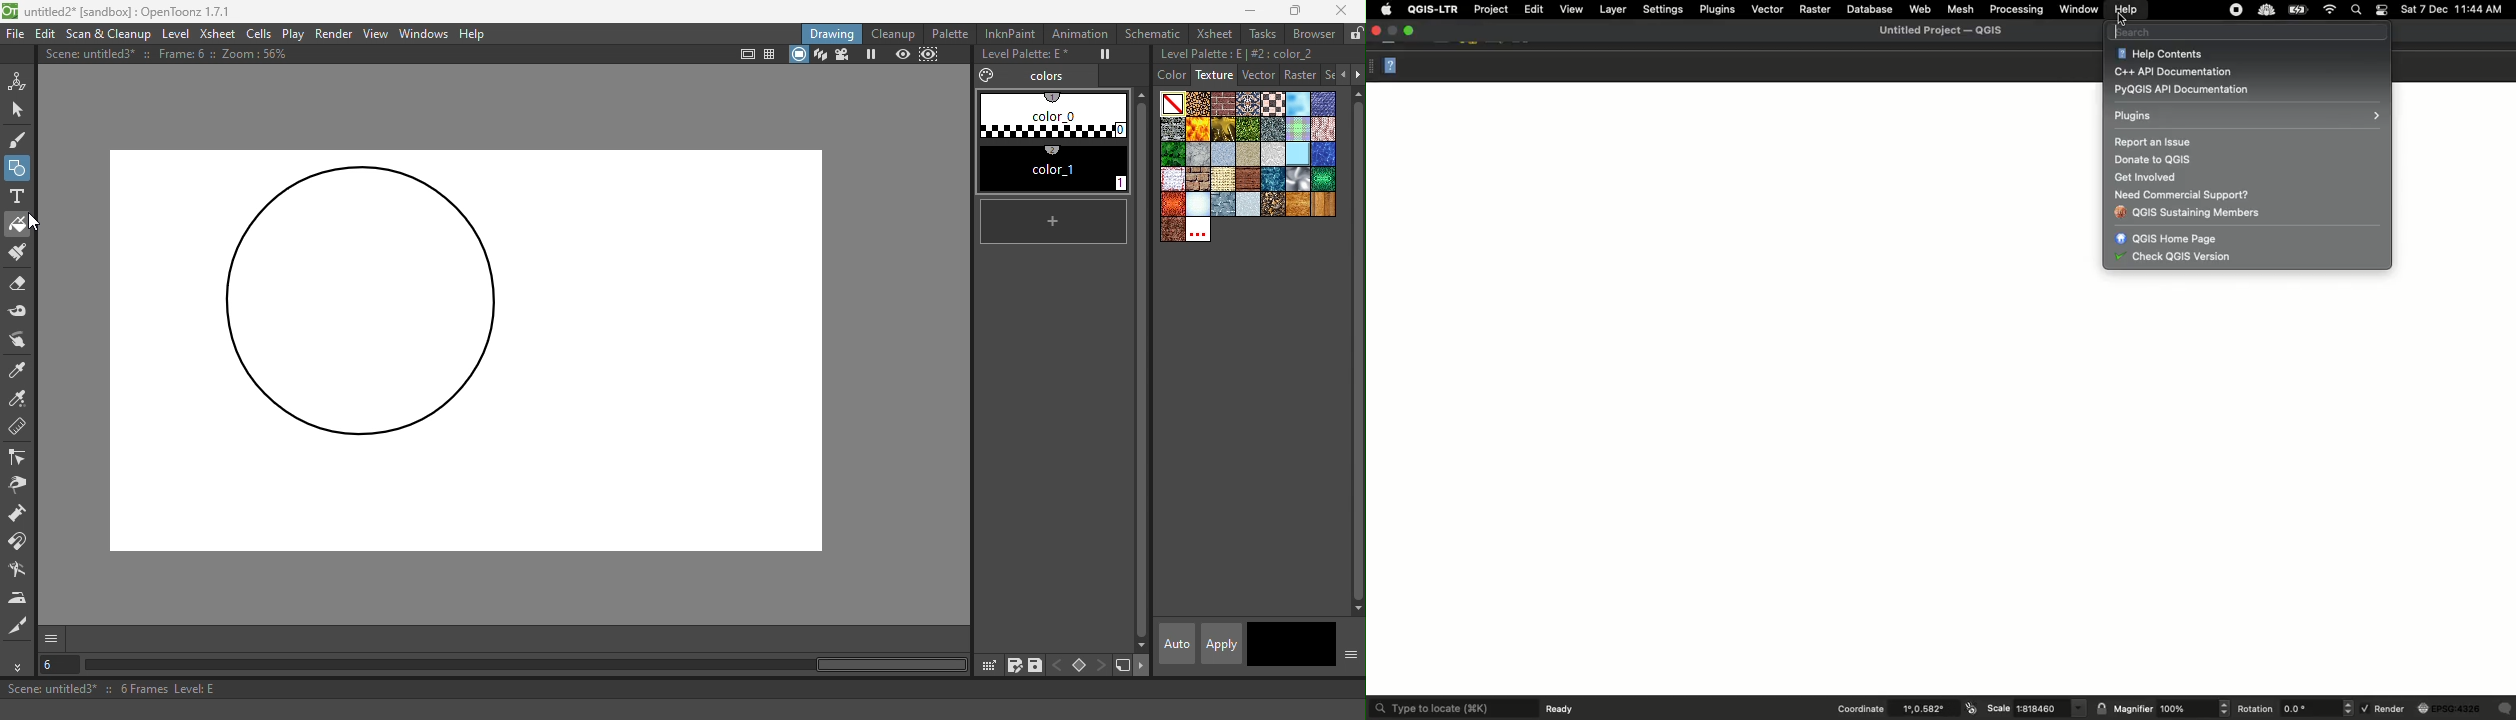 The image size is (2520, 728). I want to click on knit_s.bmp, so click(1323, 129).